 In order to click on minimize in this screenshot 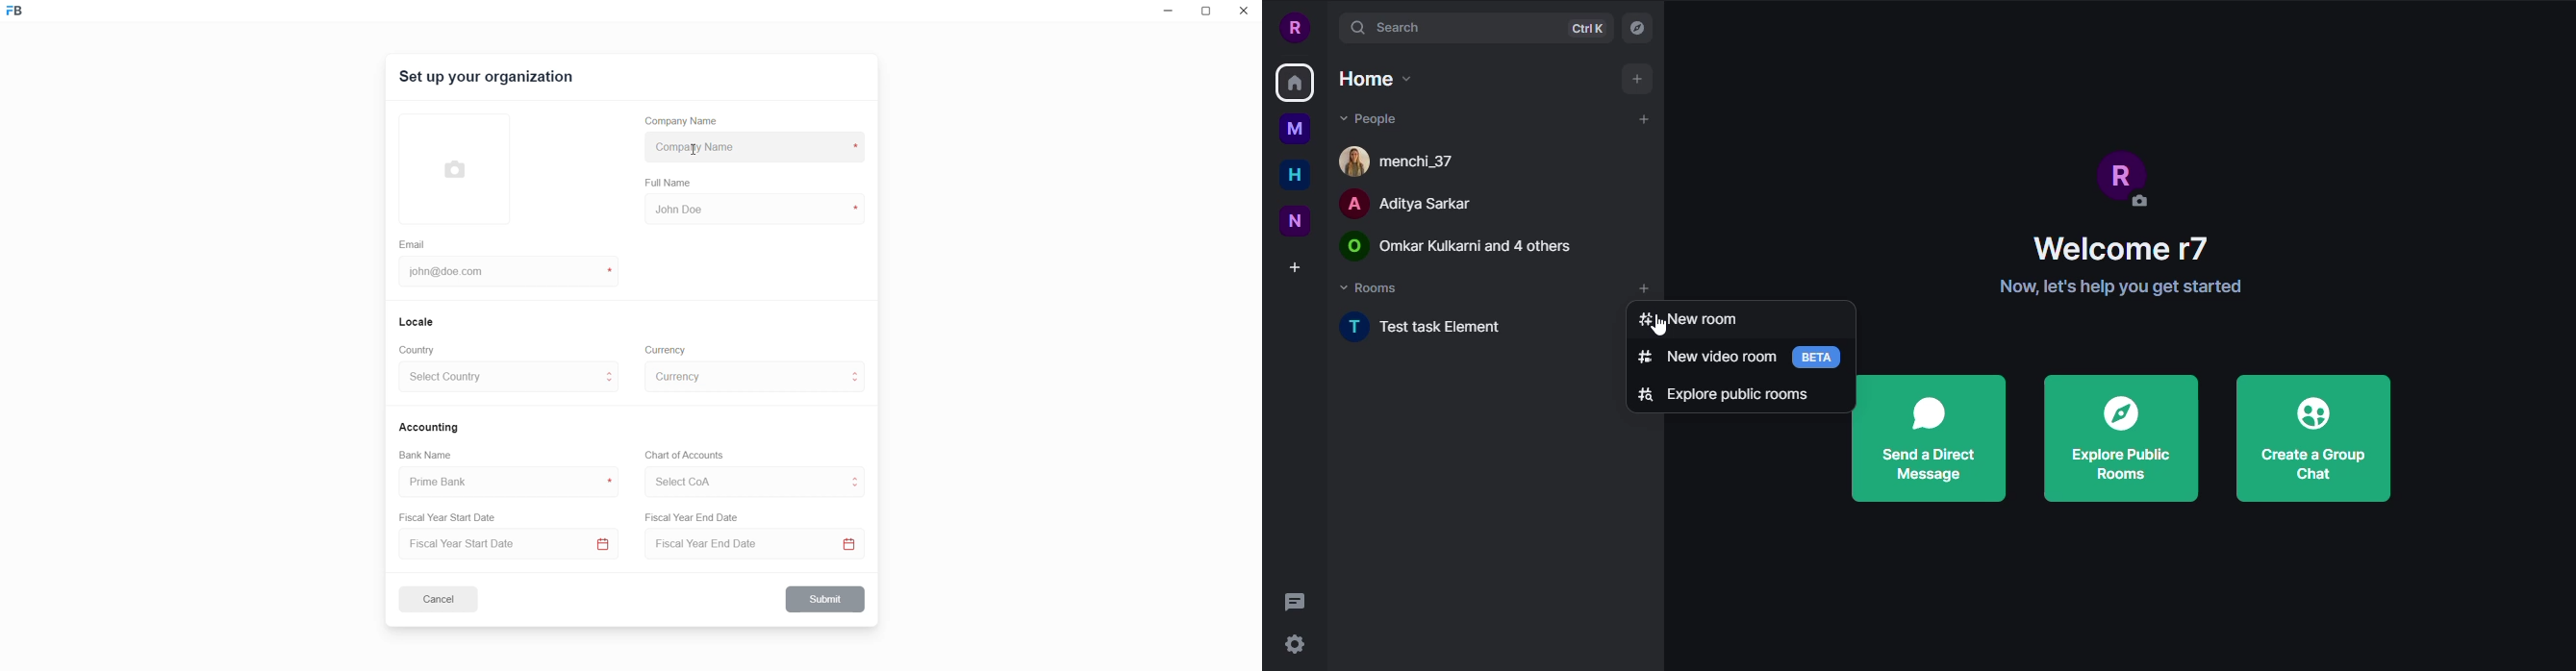, I will do `click(1166, 14)`.